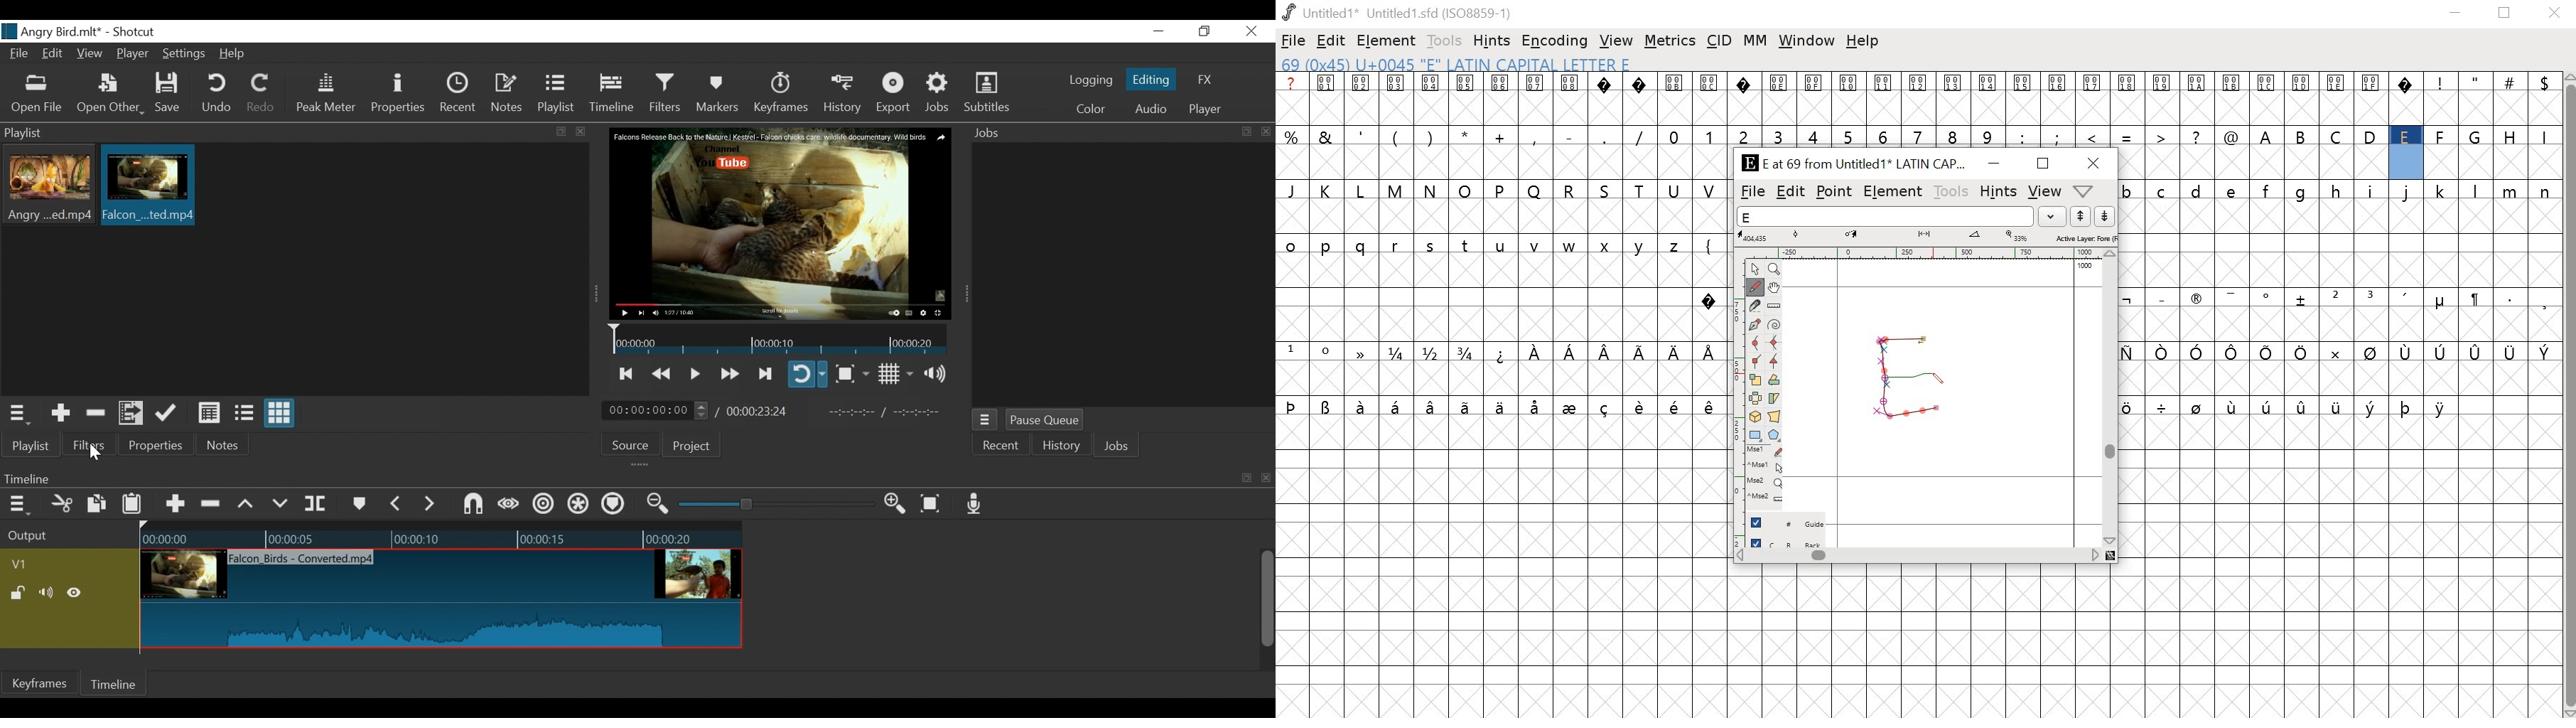 This screenshot has width=2576, height=728. Describe the element at coordinates (1787, 544) in the screenshot. I see `back layer` at that location.